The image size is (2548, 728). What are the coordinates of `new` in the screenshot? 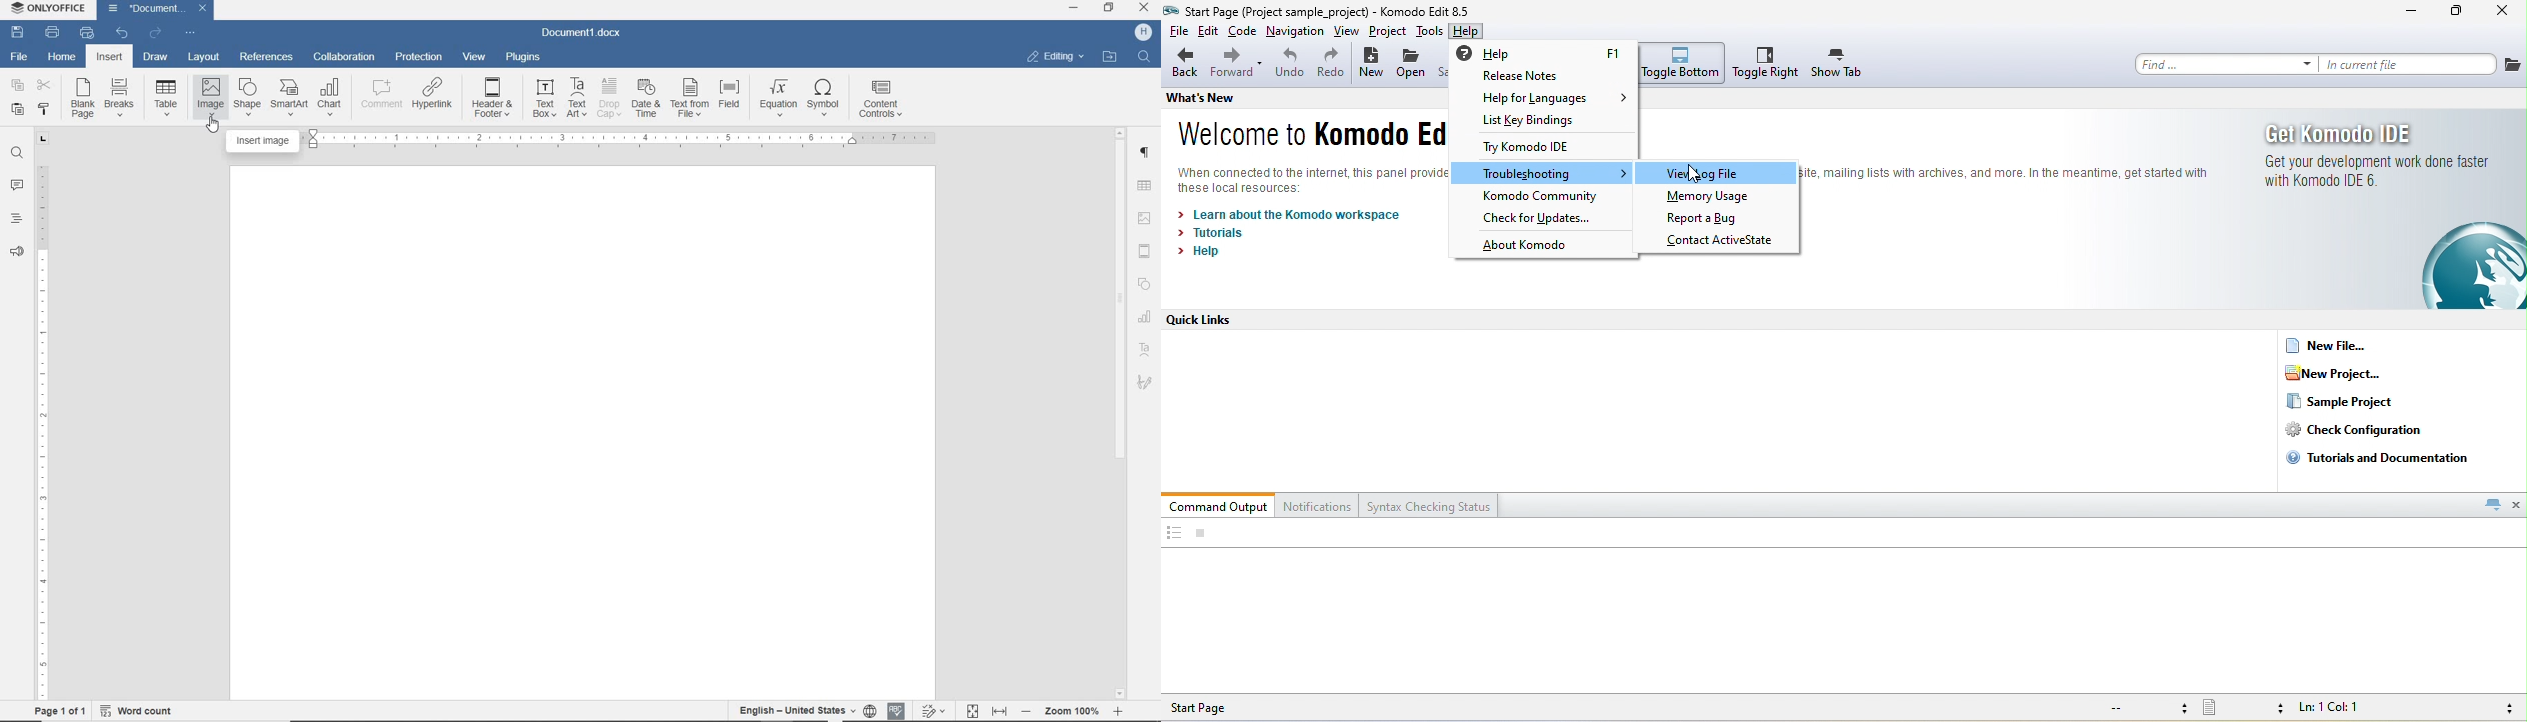 It's located at (1371, 65).